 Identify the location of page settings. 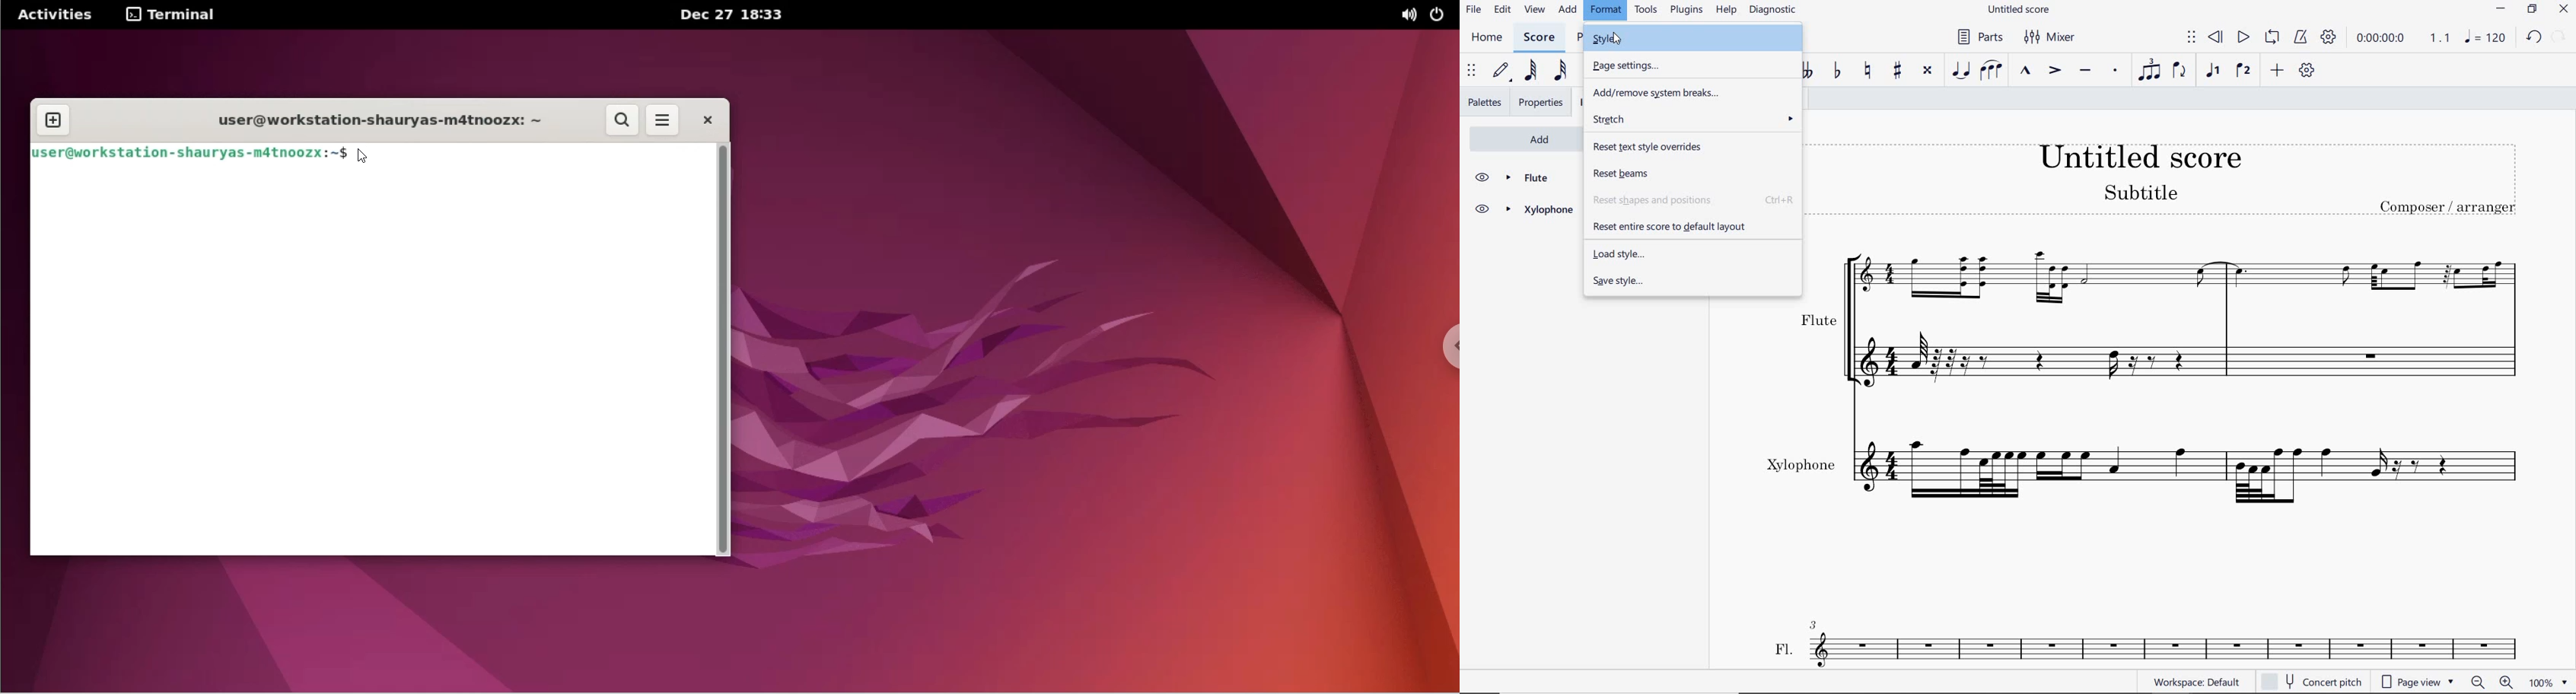
(1628, 65).